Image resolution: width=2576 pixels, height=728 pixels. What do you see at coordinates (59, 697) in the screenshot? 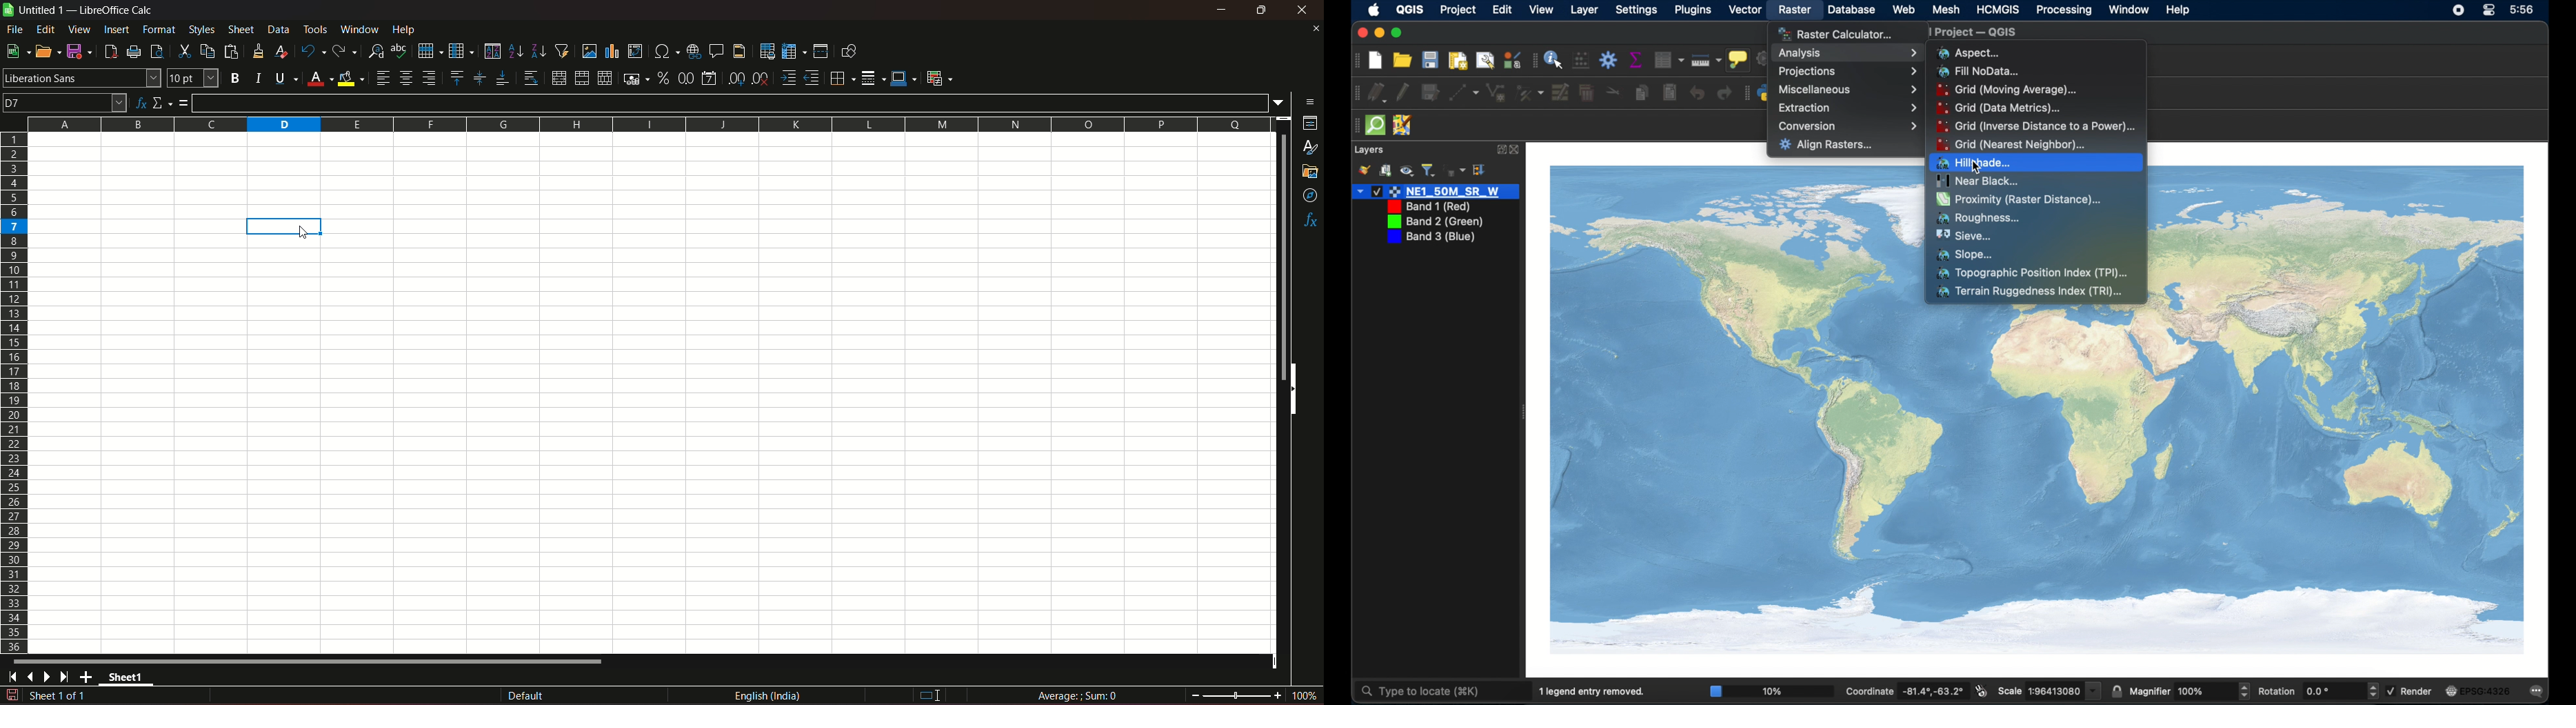
I see `sheet sequence` at bounding box center [59, 697].